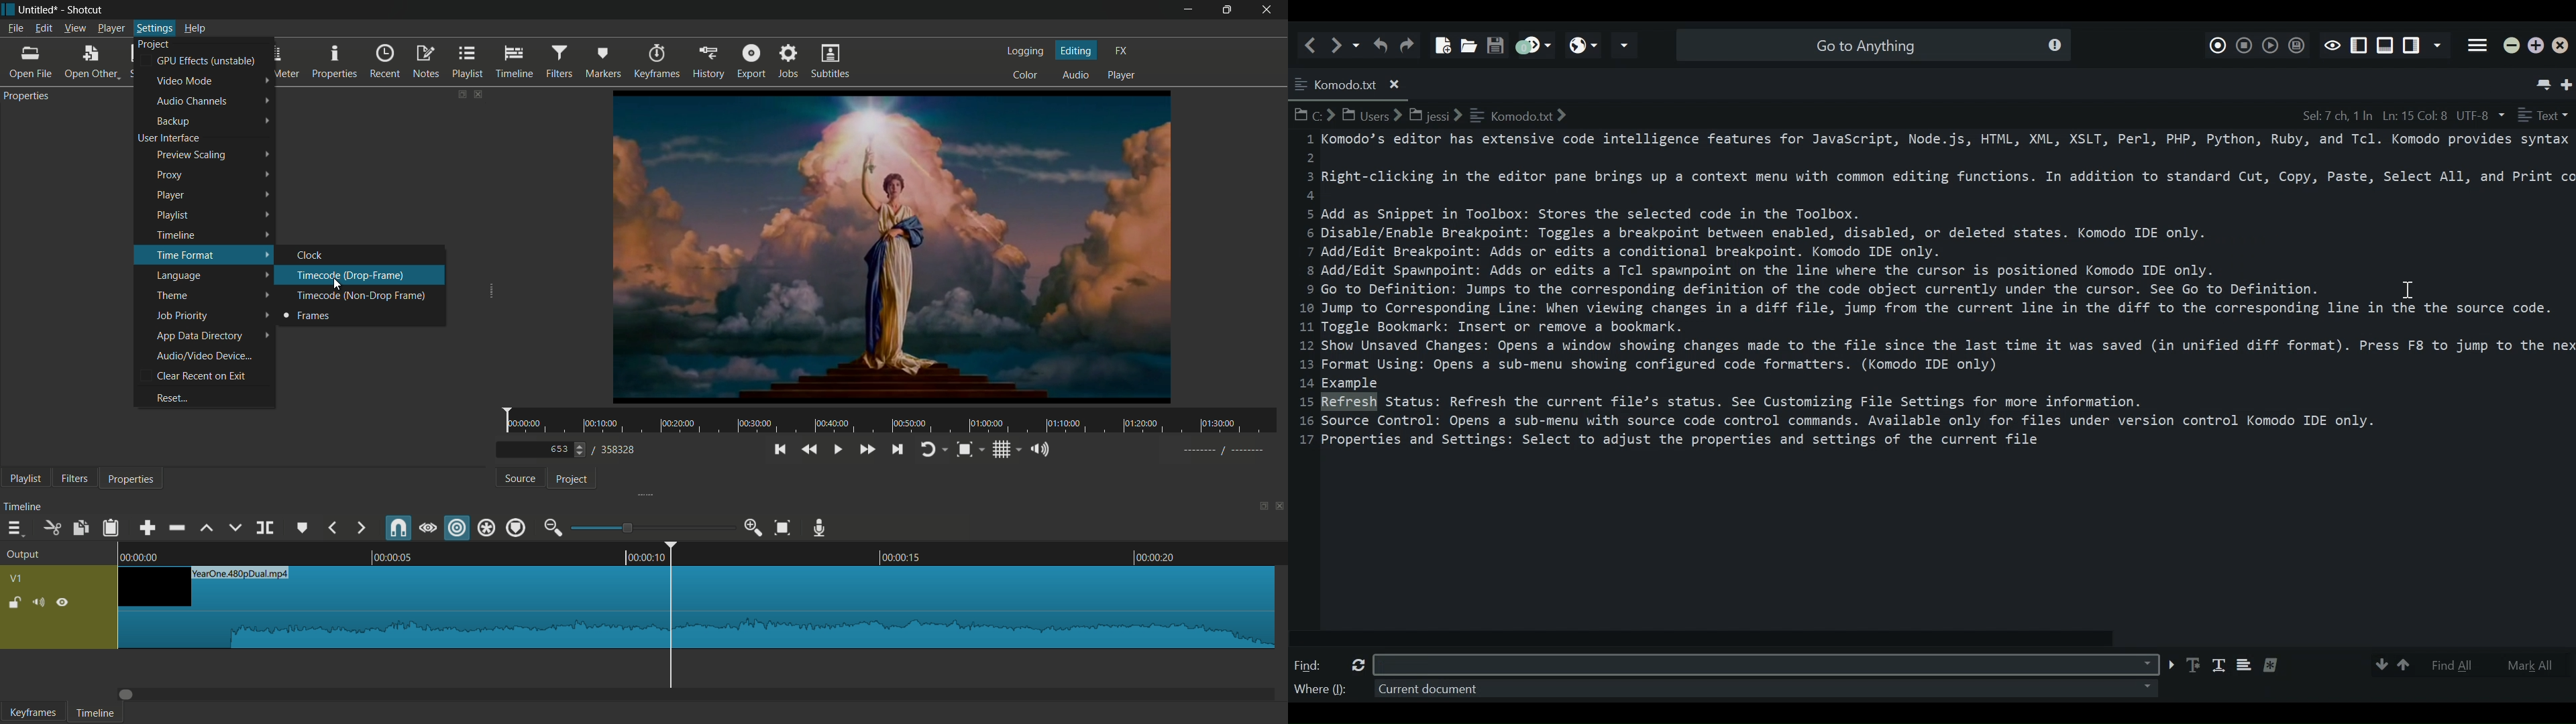  Describe the element at coordinates (868, 450) in the screenshot. I see `quickly play forward` at that location.